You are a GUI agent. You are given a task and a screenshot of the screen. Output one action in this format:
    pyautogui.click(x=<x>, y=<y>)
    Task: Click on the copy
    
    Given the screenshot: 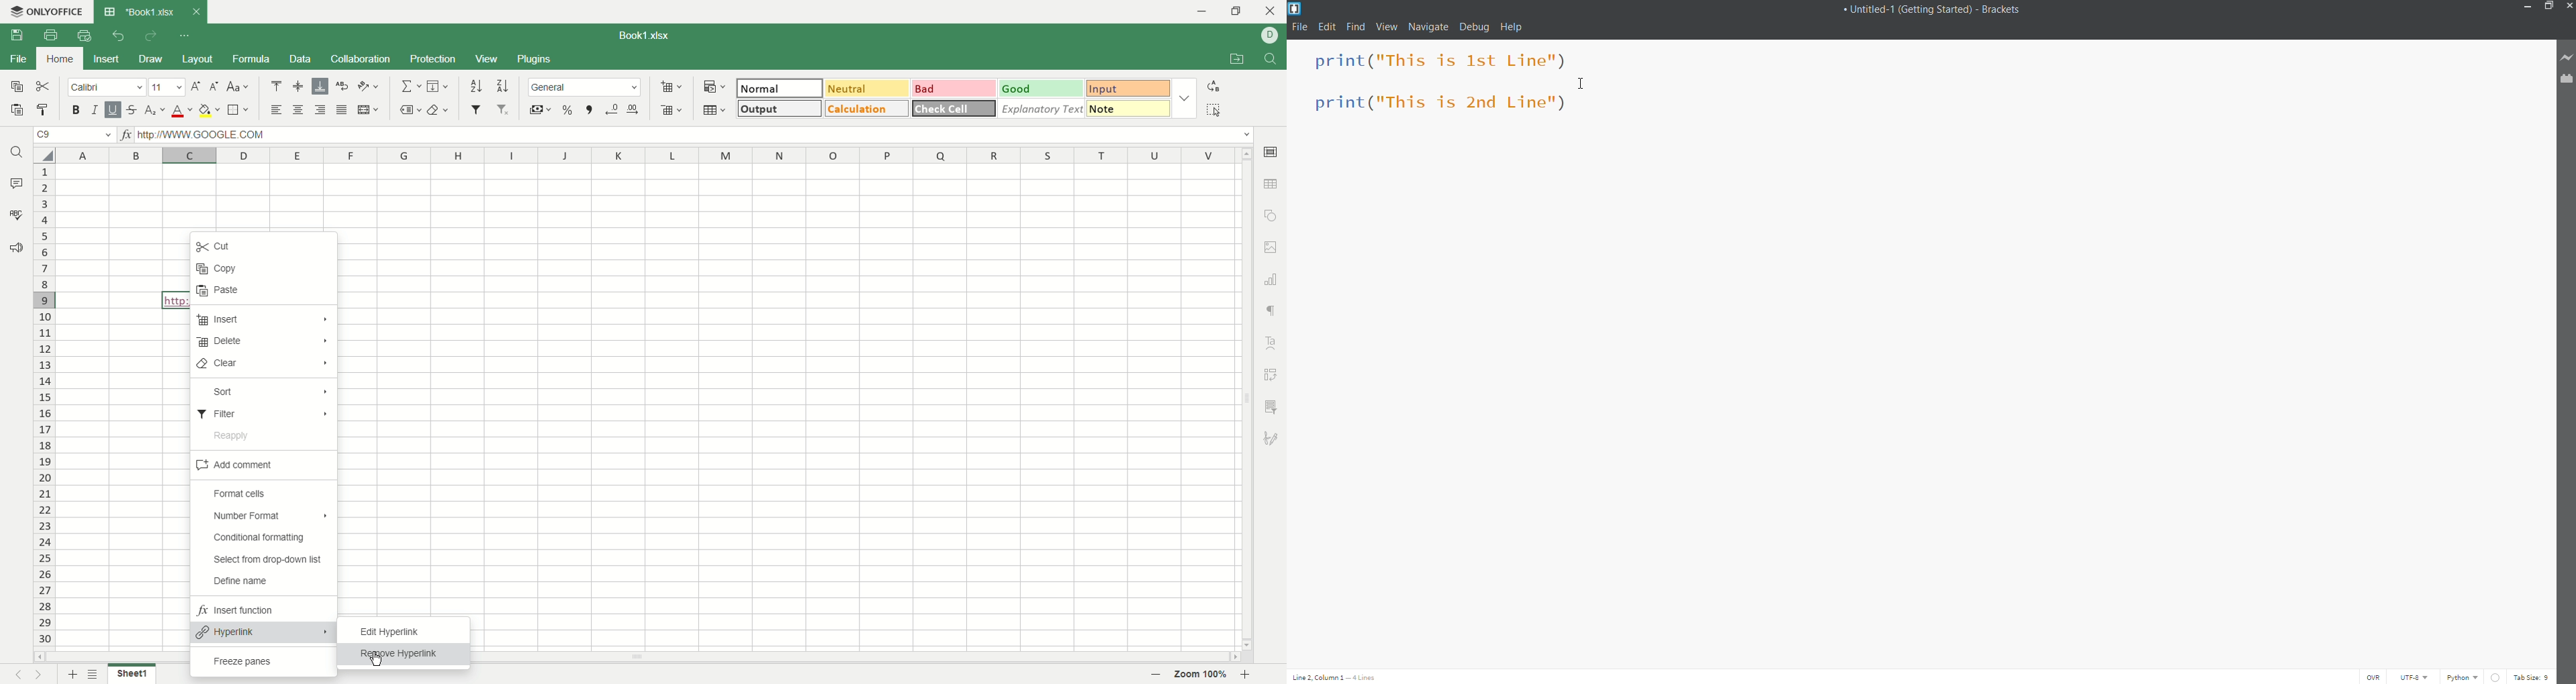 What is the action you would take?
    pyautogui.click(x=215, y=268)
    